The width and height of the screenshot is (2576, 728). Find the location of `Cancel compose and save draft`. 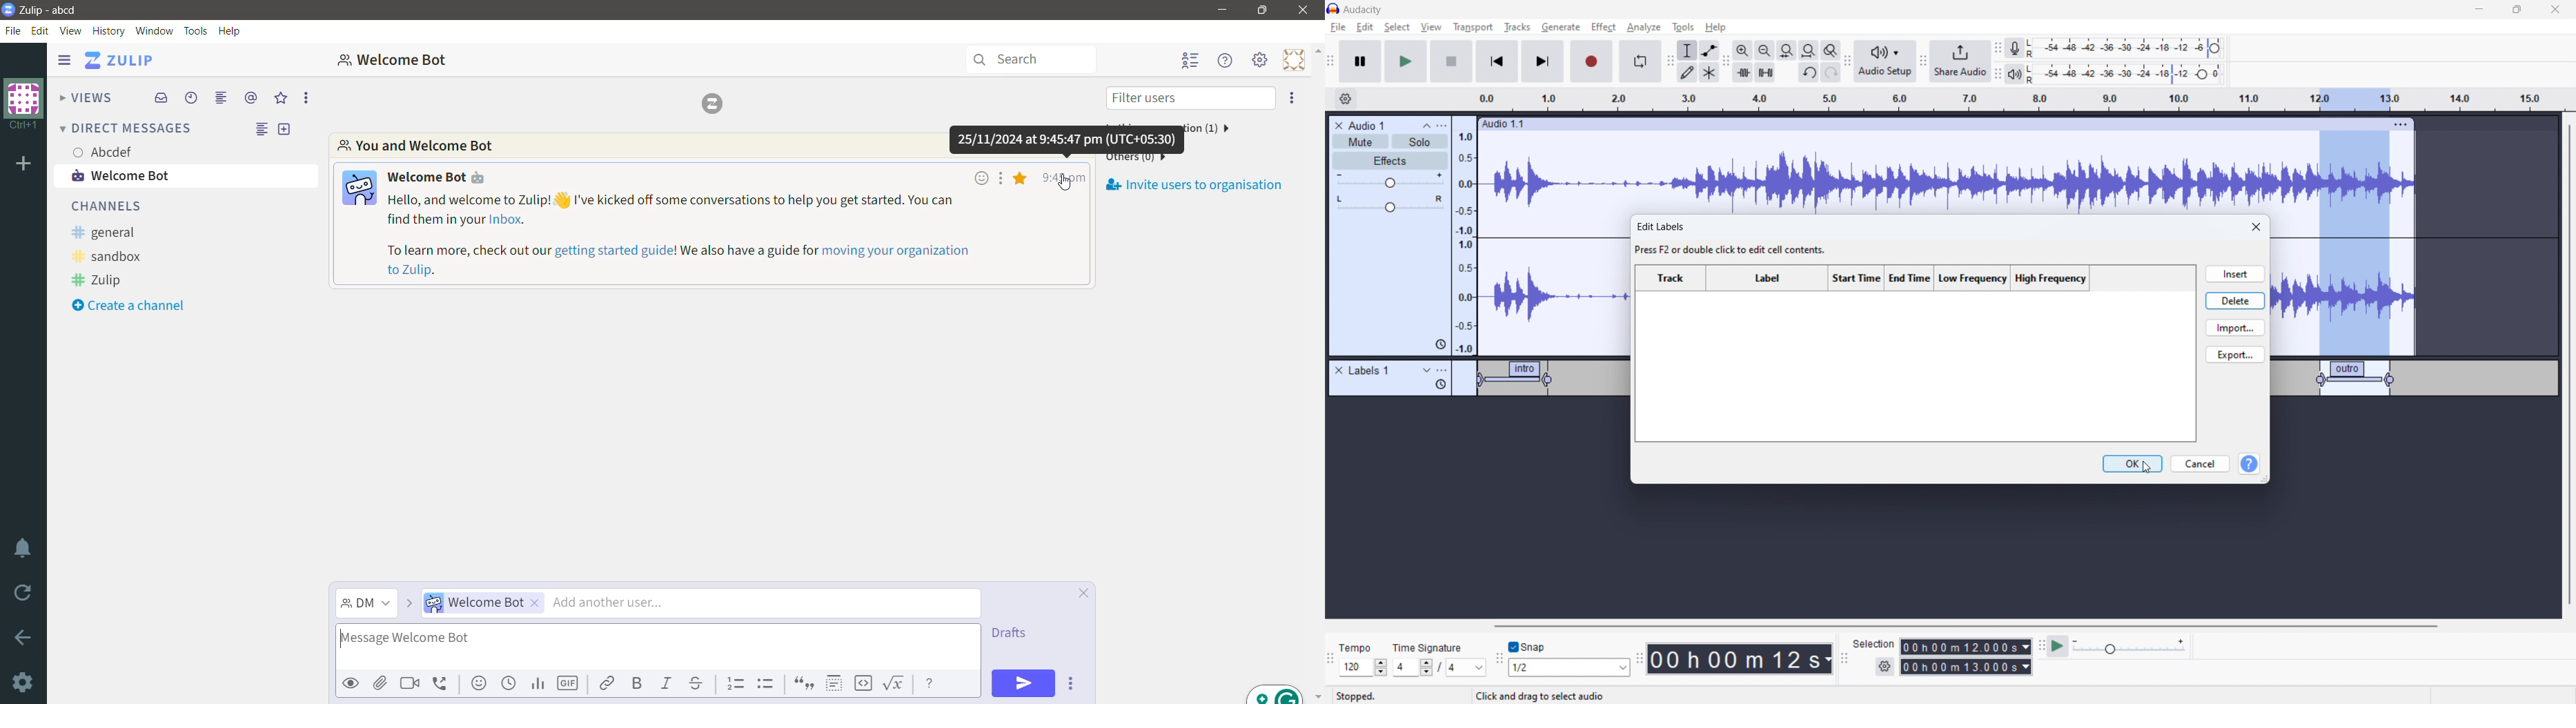

Cancel compose and save draft is located at coordinates (1082, 593).